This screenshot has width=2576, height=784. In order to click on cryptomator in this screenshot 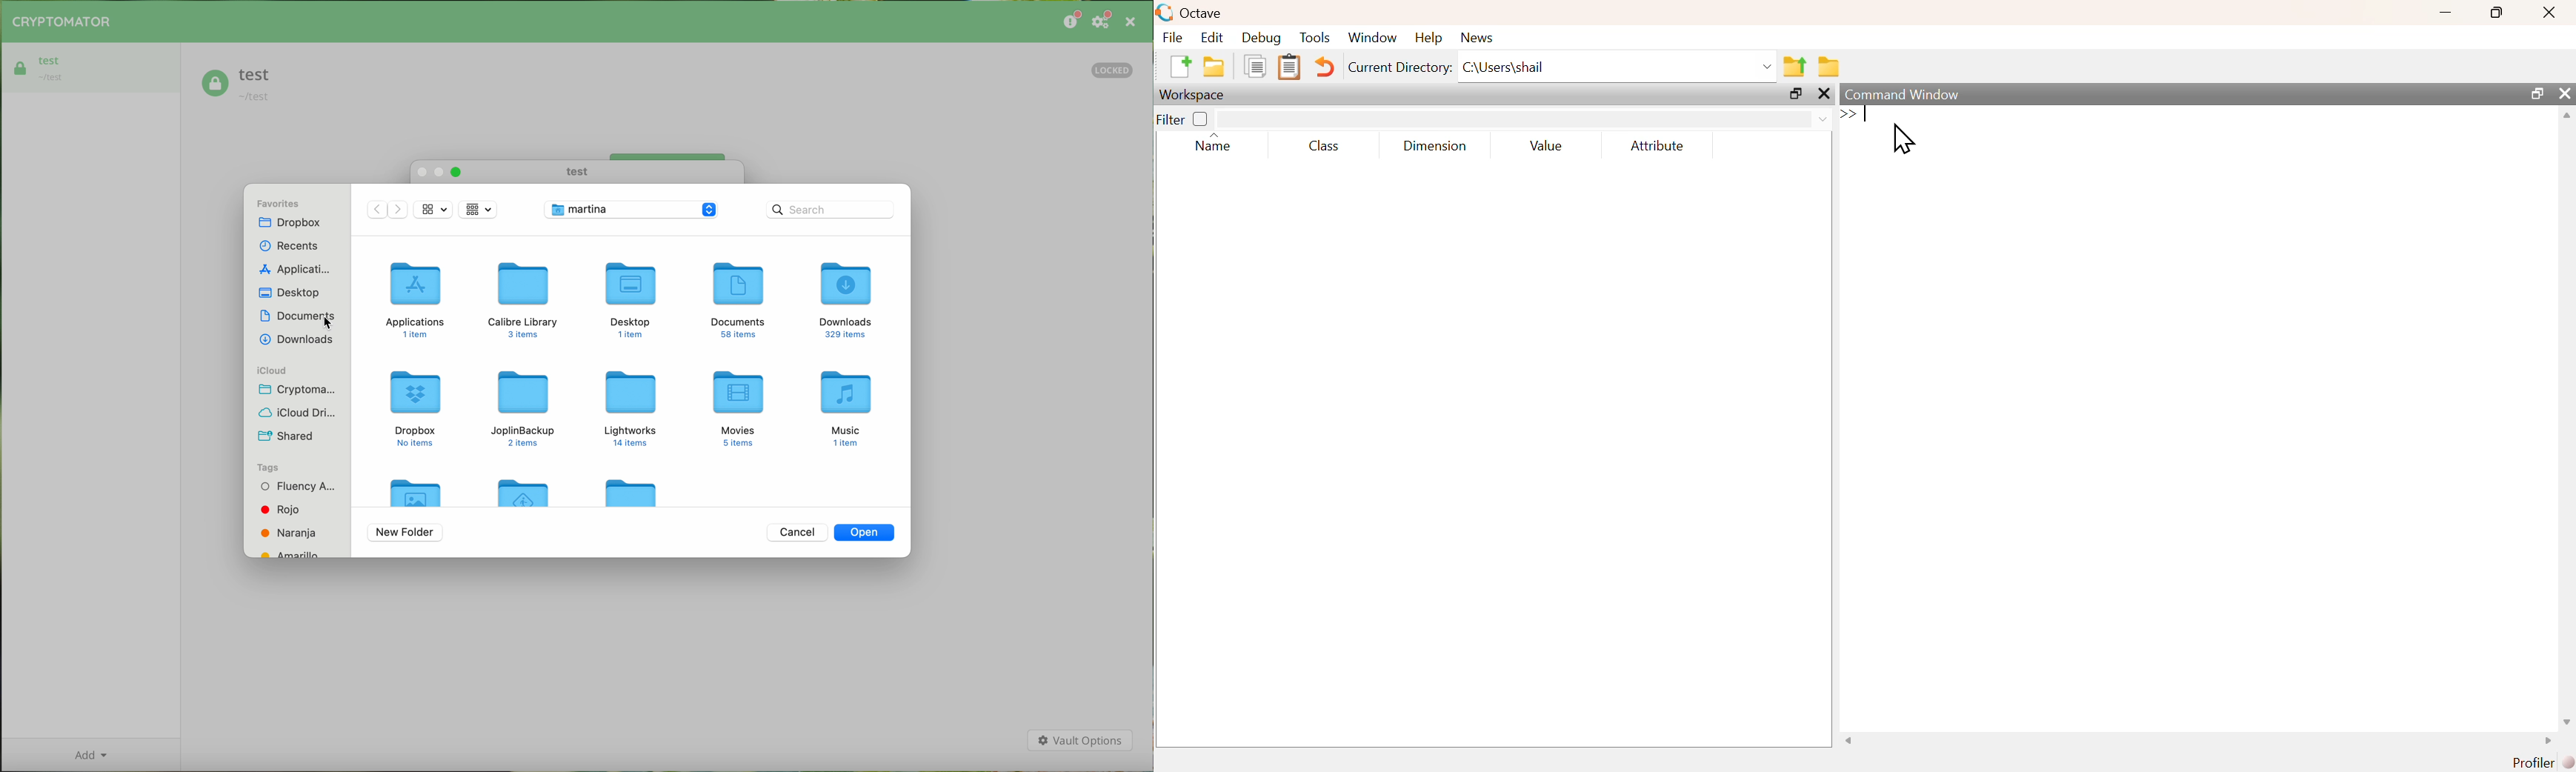, I will do `click(62, 22)`.